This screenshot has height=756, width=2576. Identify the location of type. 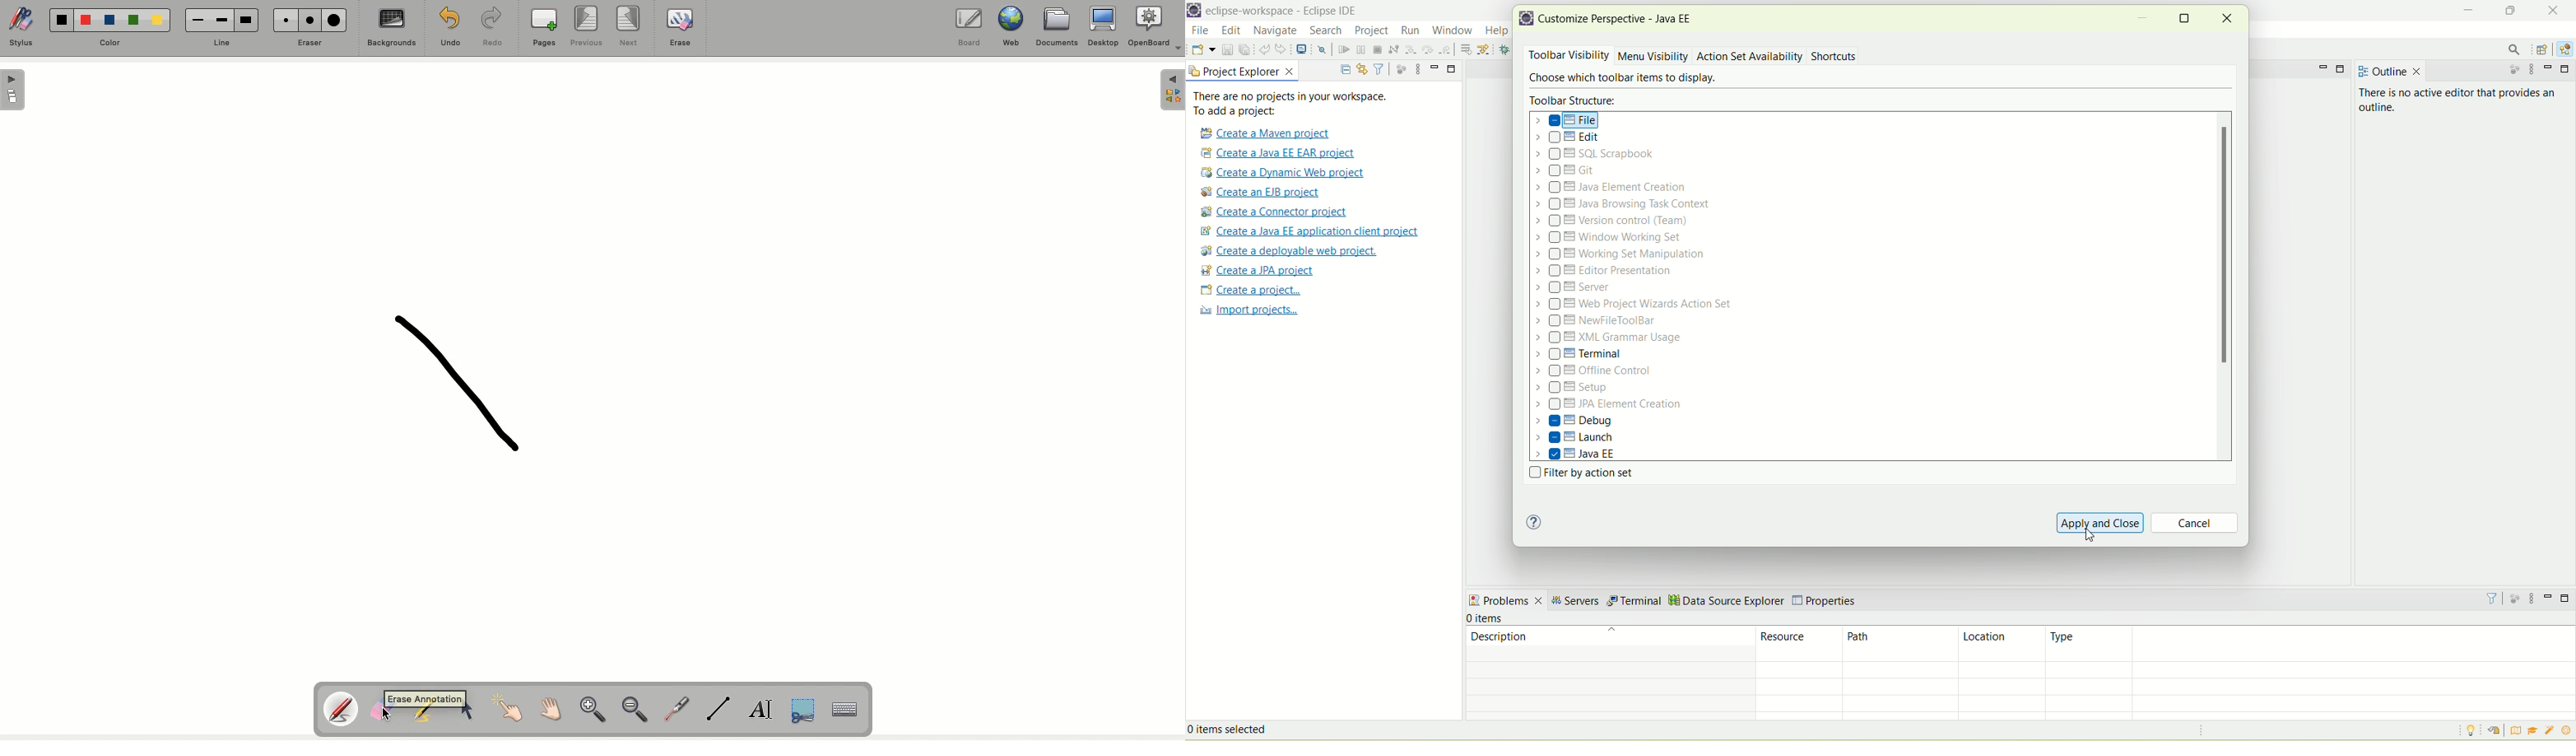
(2312, 643).